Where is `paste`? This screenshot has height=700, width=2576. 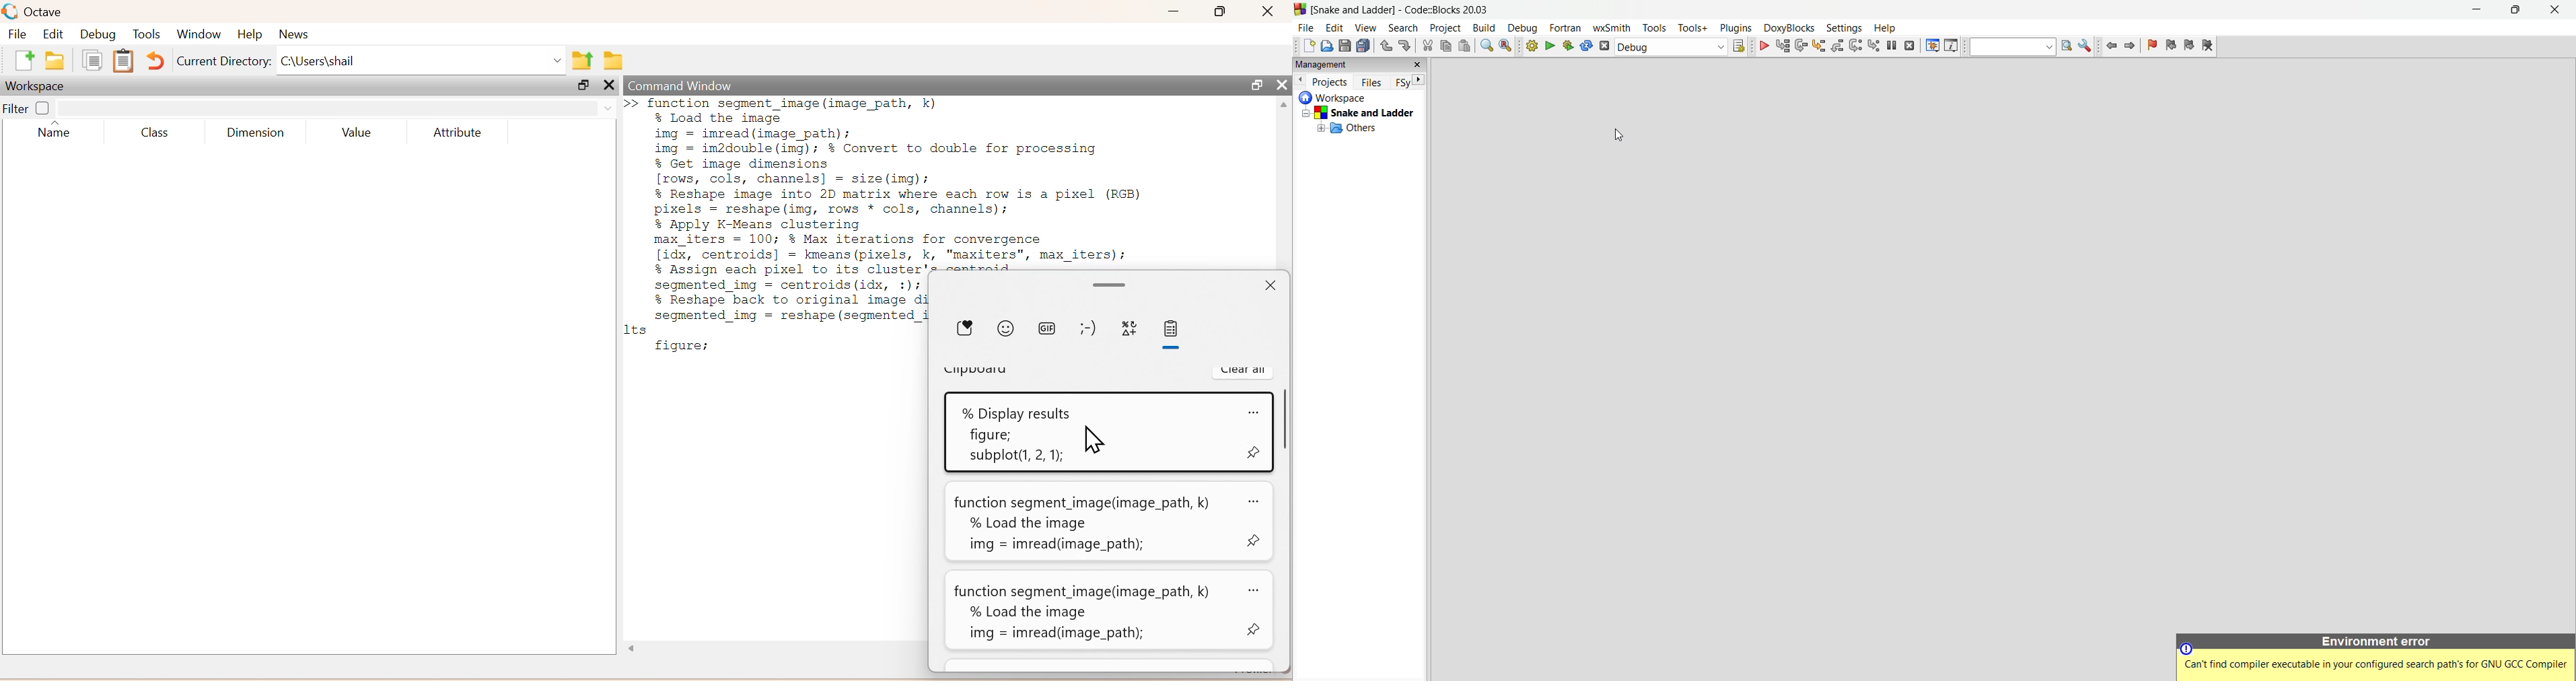 paste is located at coordinates (123, 61).